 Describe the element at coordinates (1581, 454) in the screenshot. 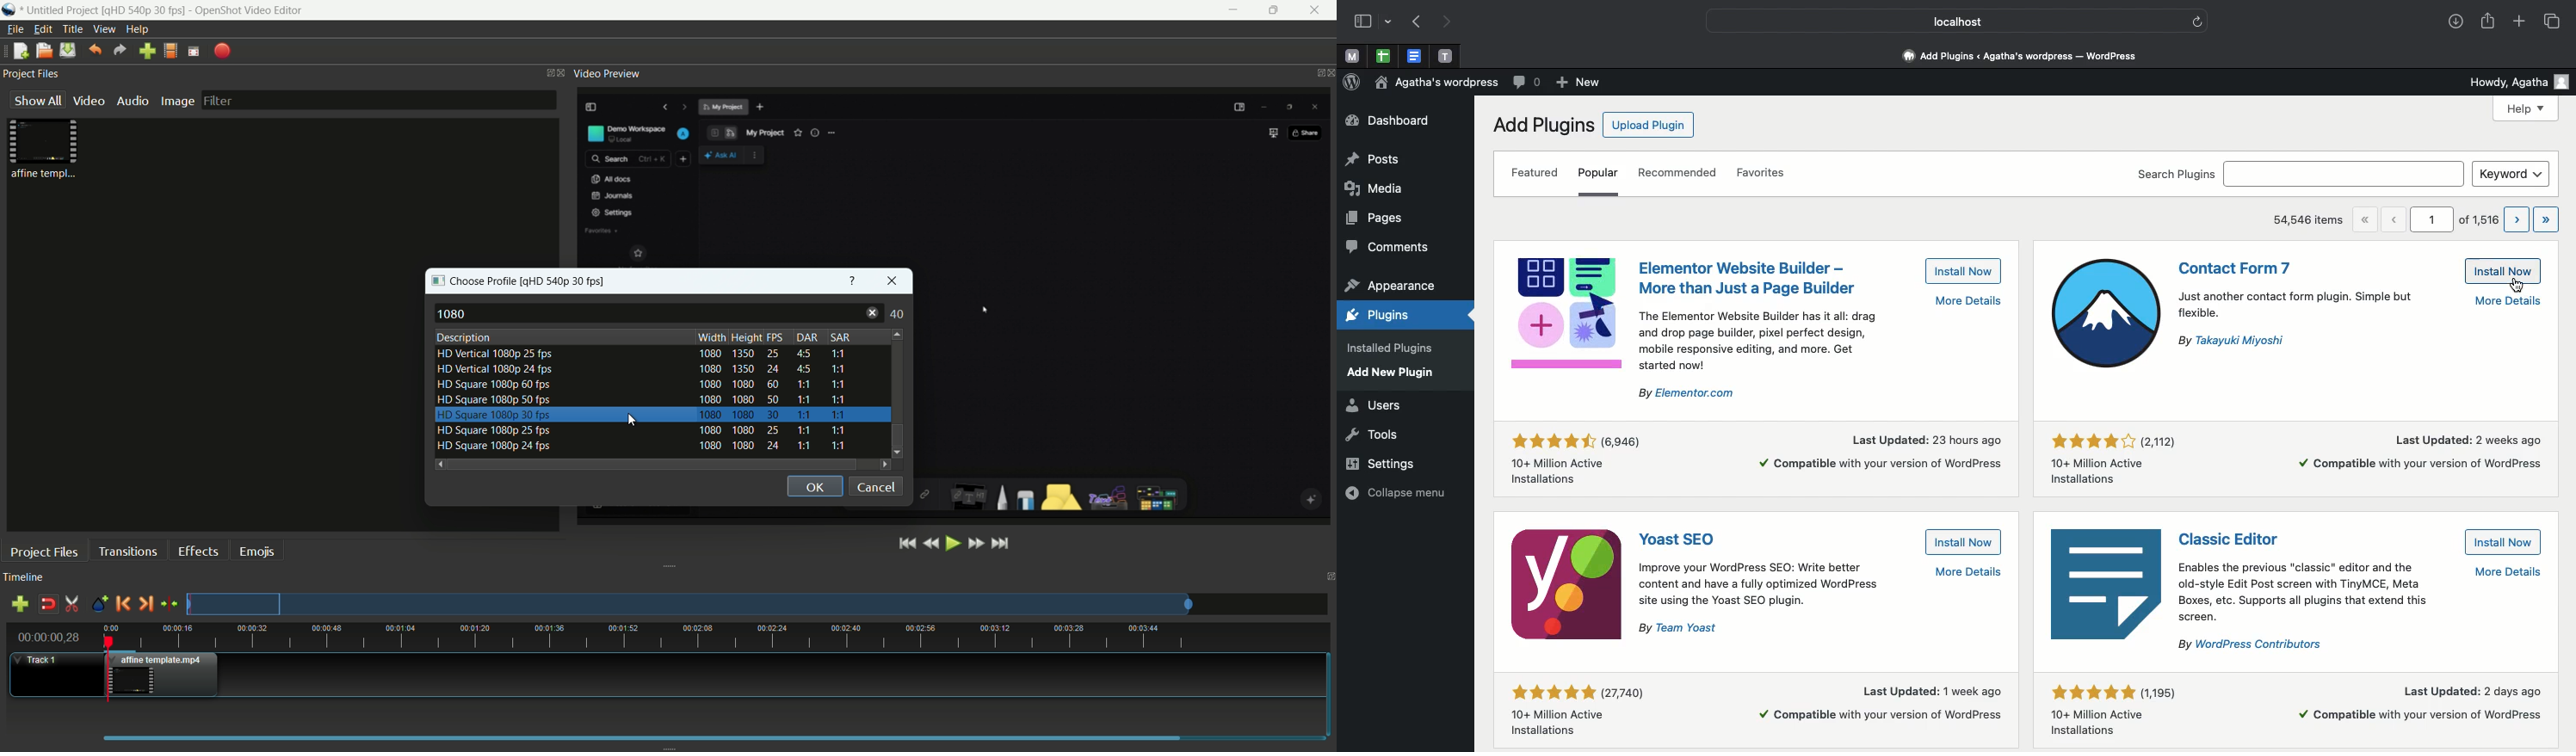

I see `Rating` at that location.